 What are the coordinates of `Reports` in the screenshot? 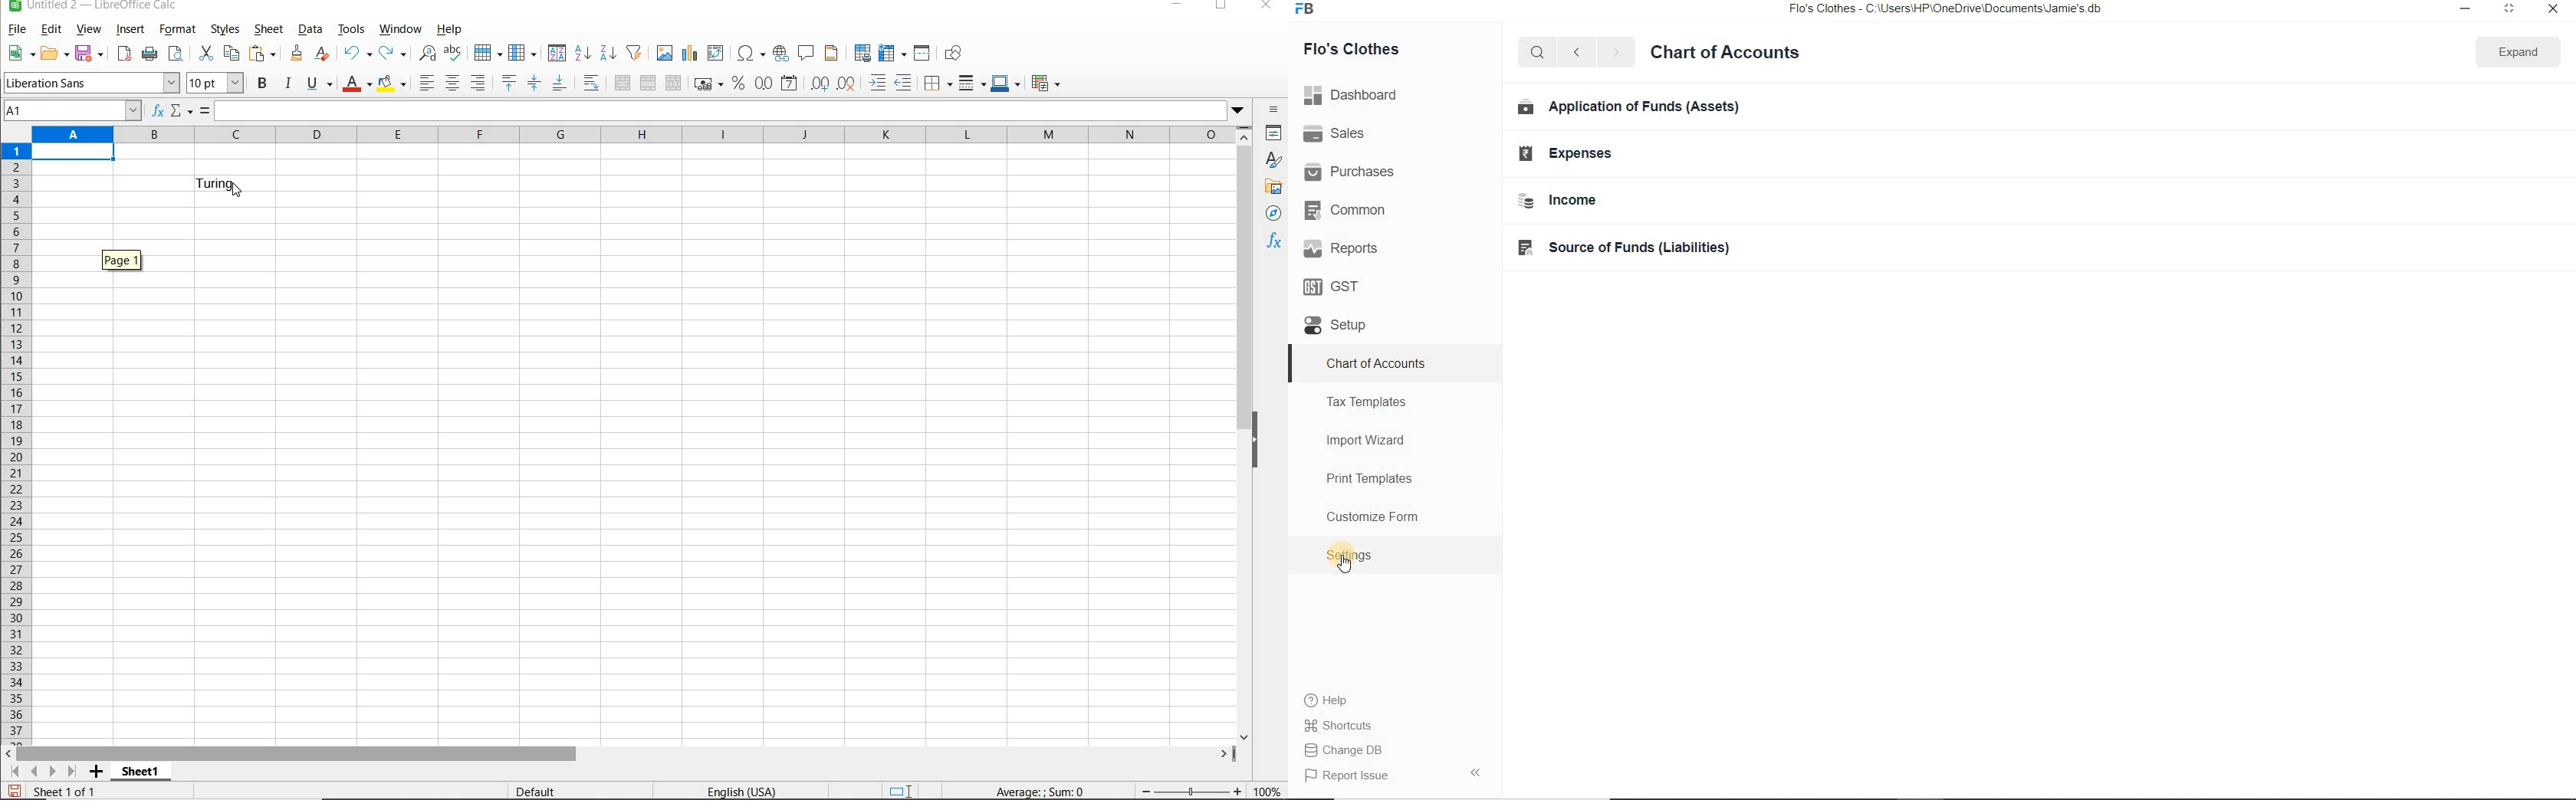 It's located at (1345, 248).